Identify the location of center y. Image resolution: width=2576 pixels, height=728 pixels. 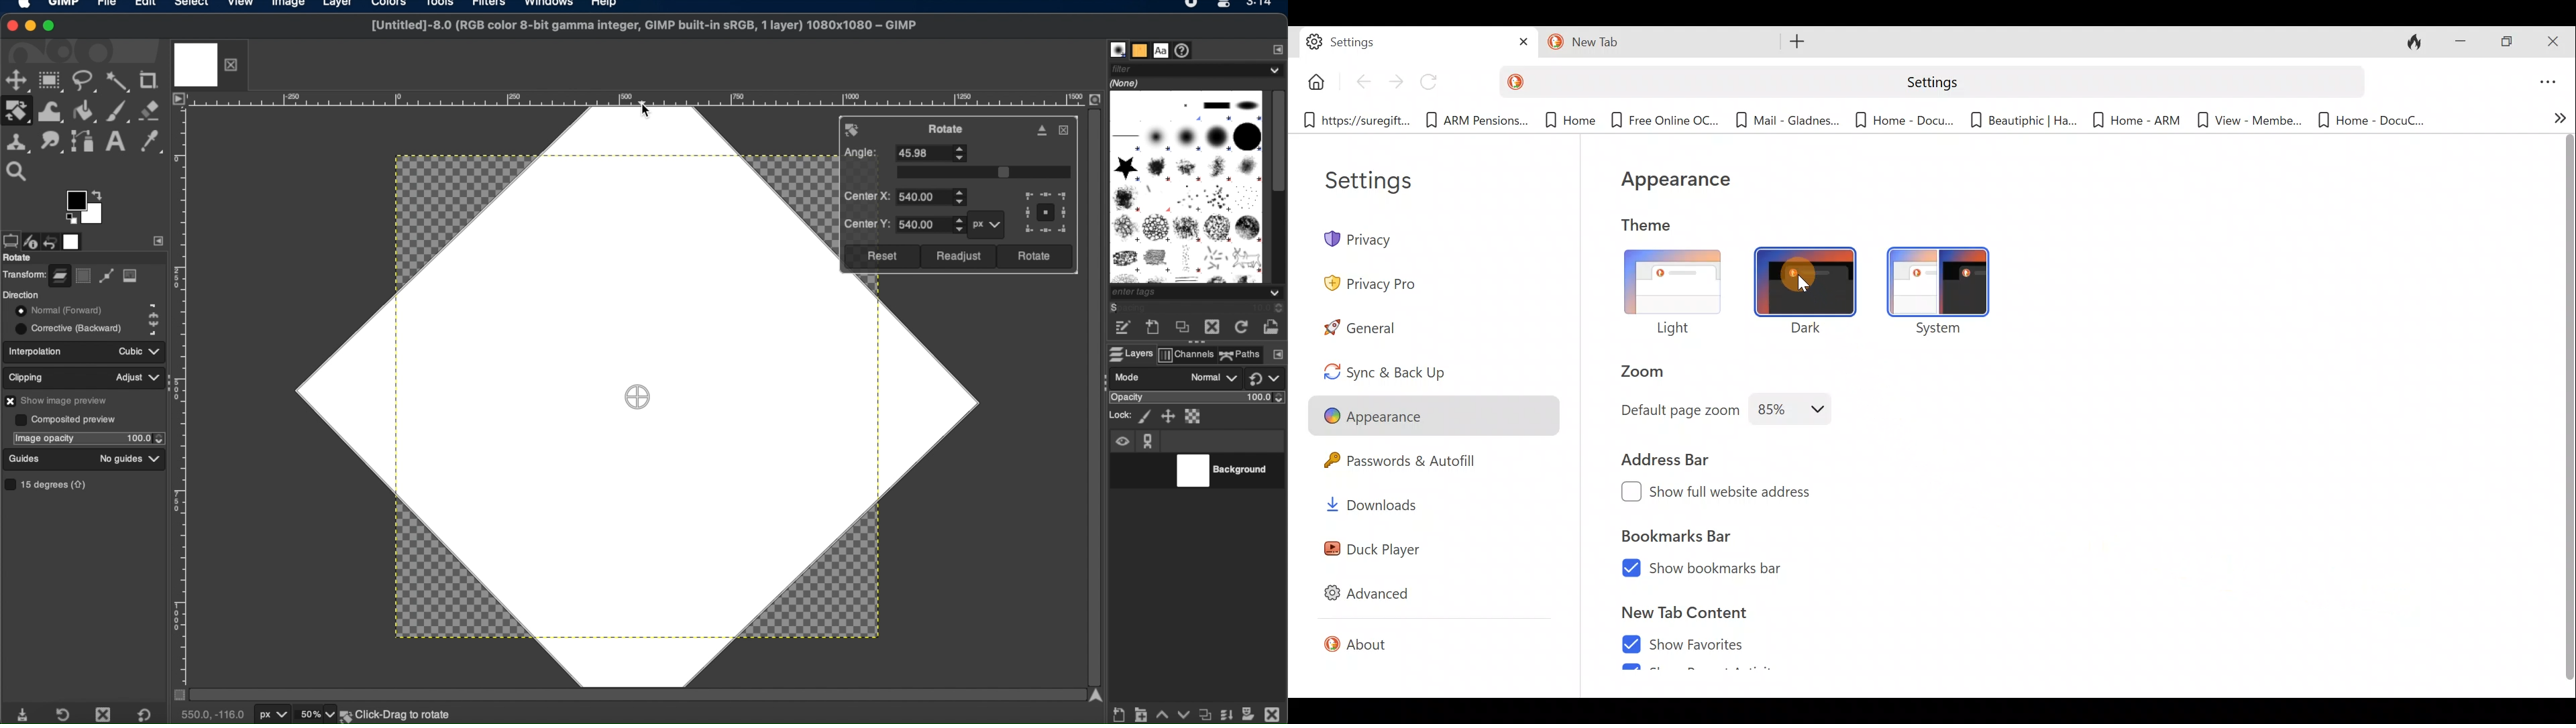
(902, 225).